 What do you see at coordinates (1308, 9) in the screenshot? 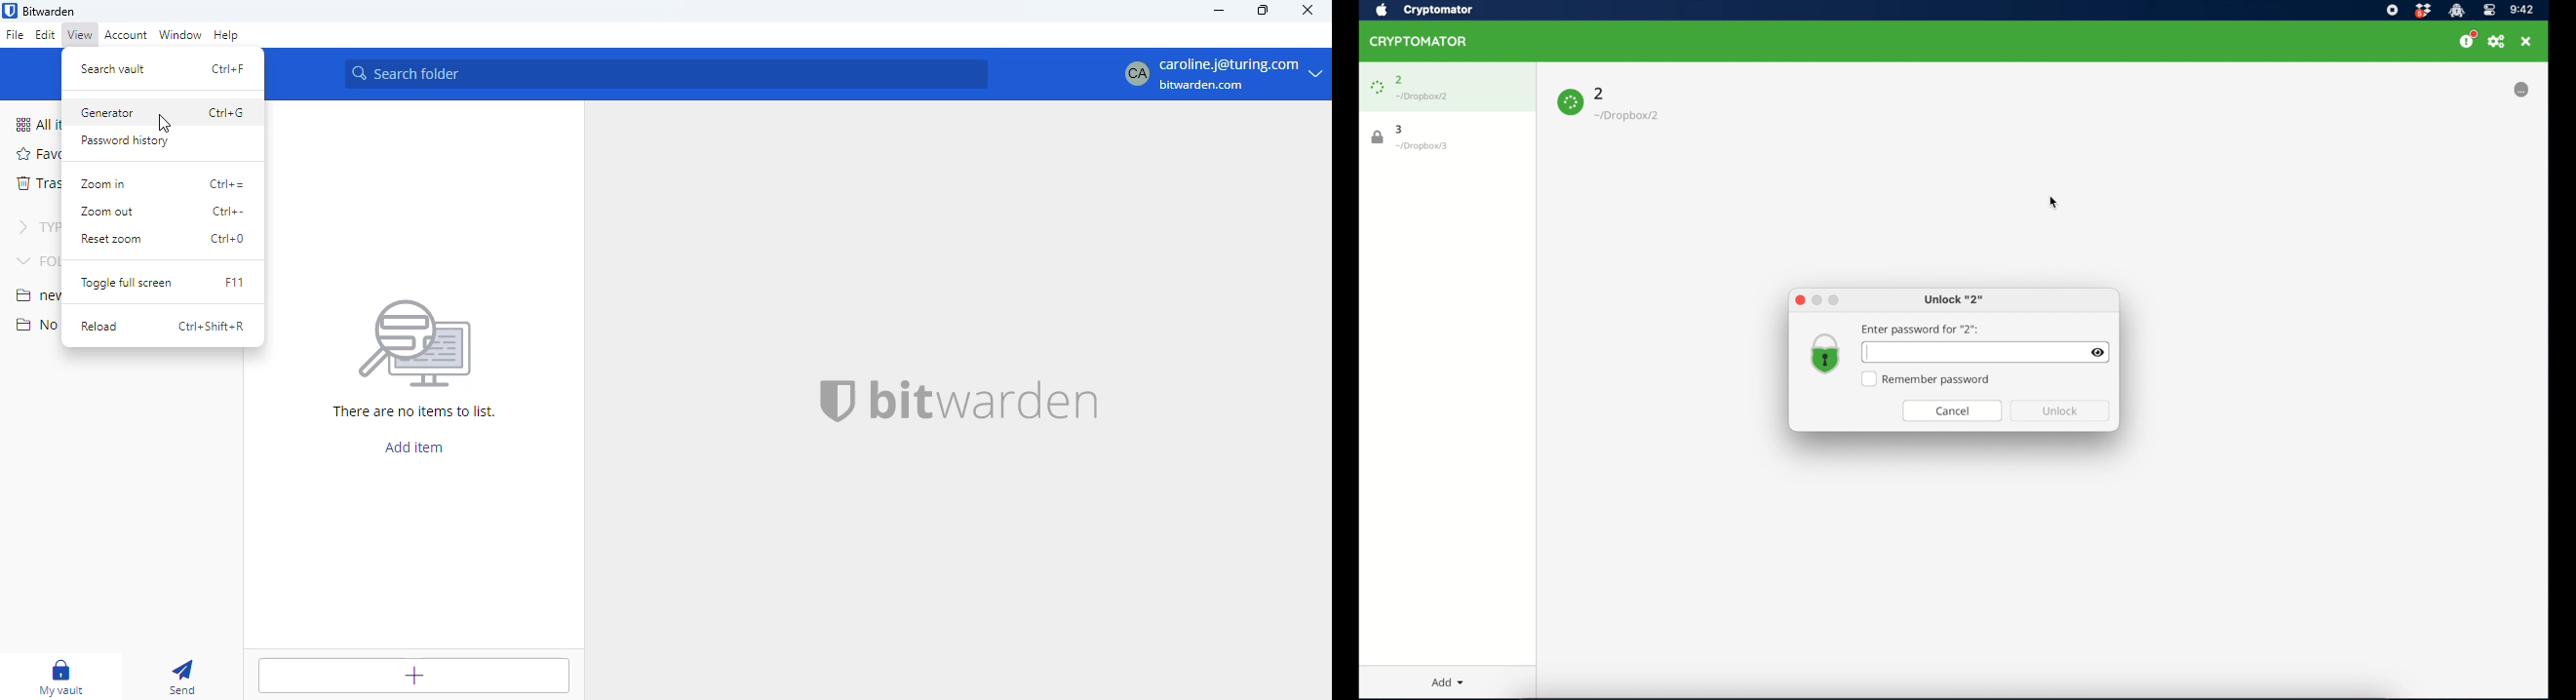
I see `close` at bounding box center [1308, 9].